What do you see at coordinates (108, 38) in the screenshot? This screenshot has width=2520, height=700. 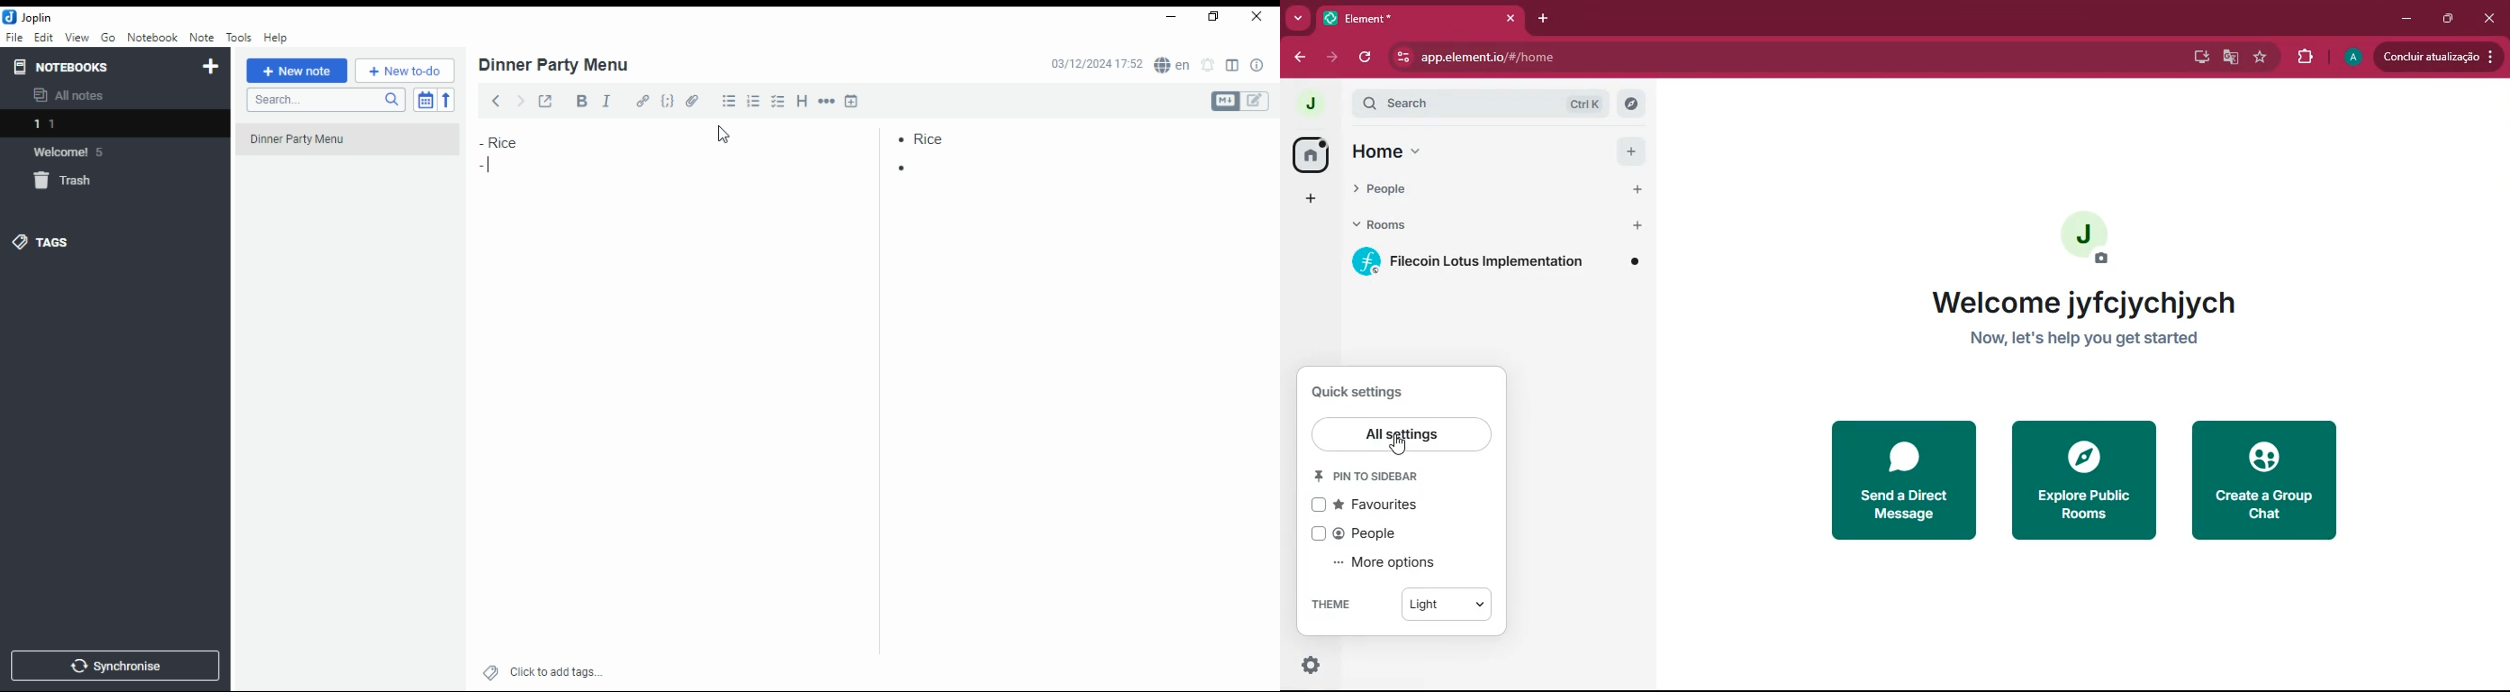 I see `go` at bounding box center [108, 38].